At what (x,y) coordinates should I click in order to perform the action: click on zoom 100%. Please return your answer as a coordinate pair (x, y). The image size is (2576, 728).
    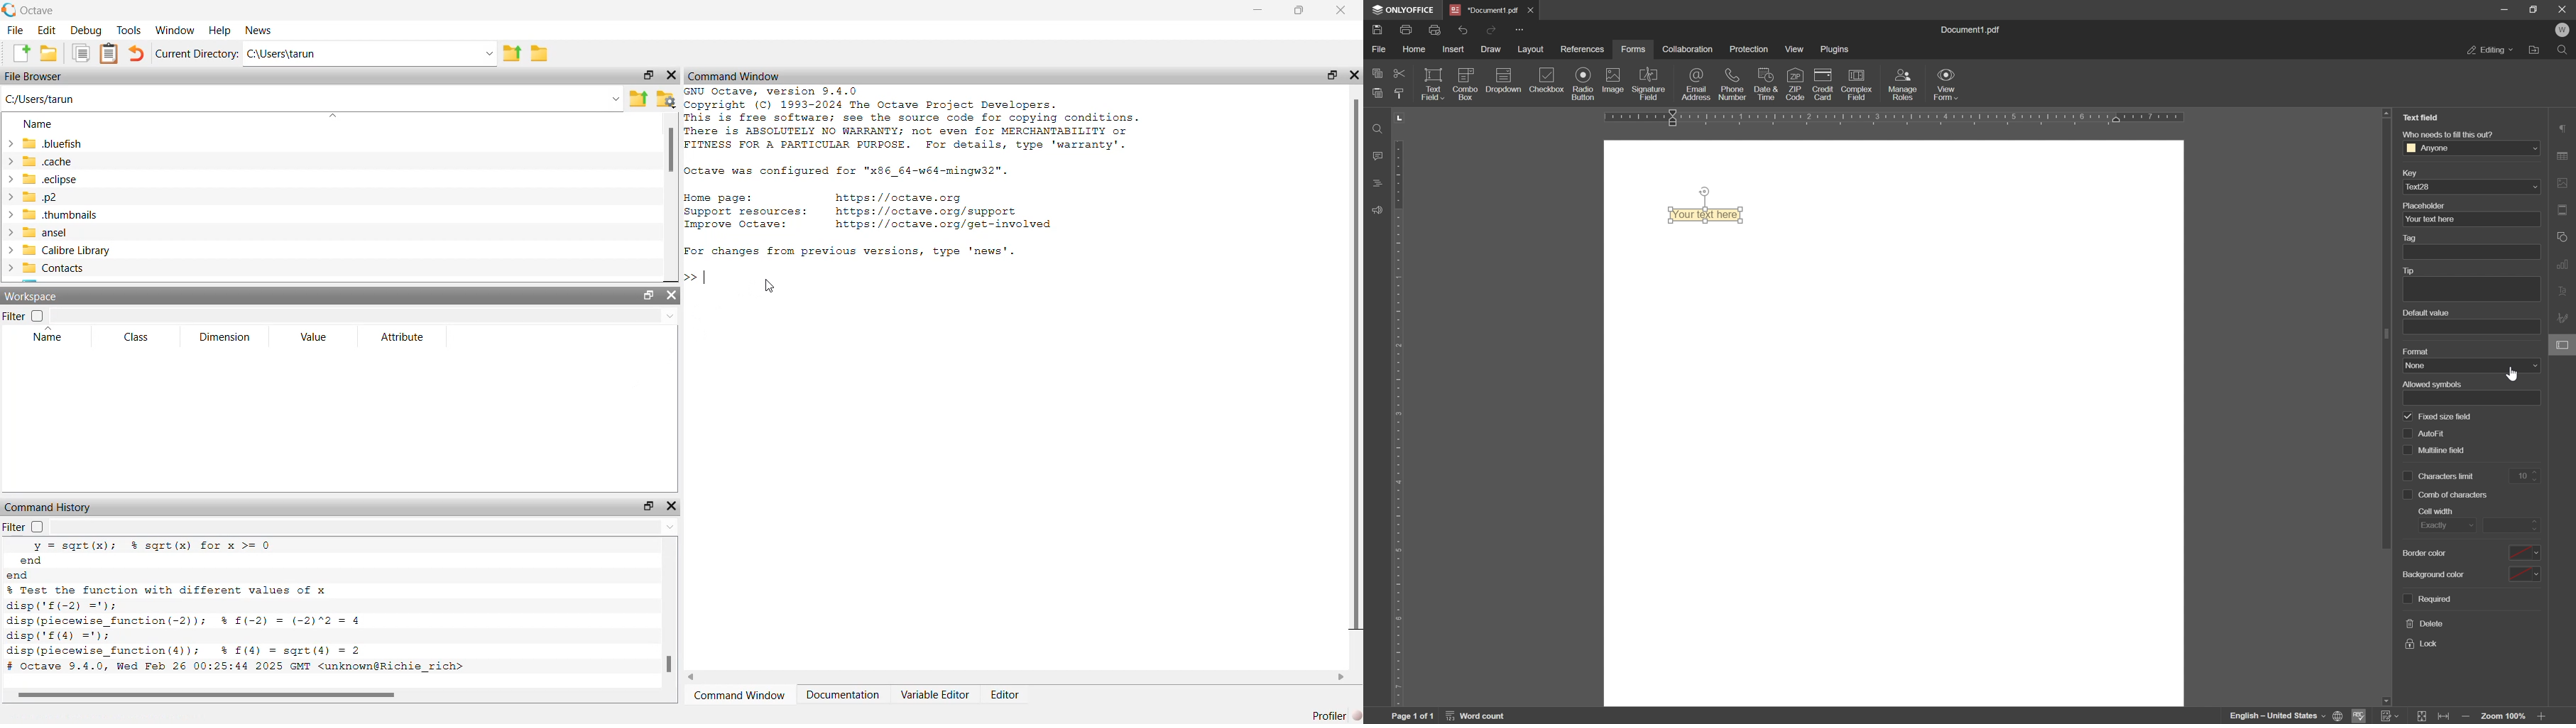
    Looking at the image, I should click on (2505, 717).